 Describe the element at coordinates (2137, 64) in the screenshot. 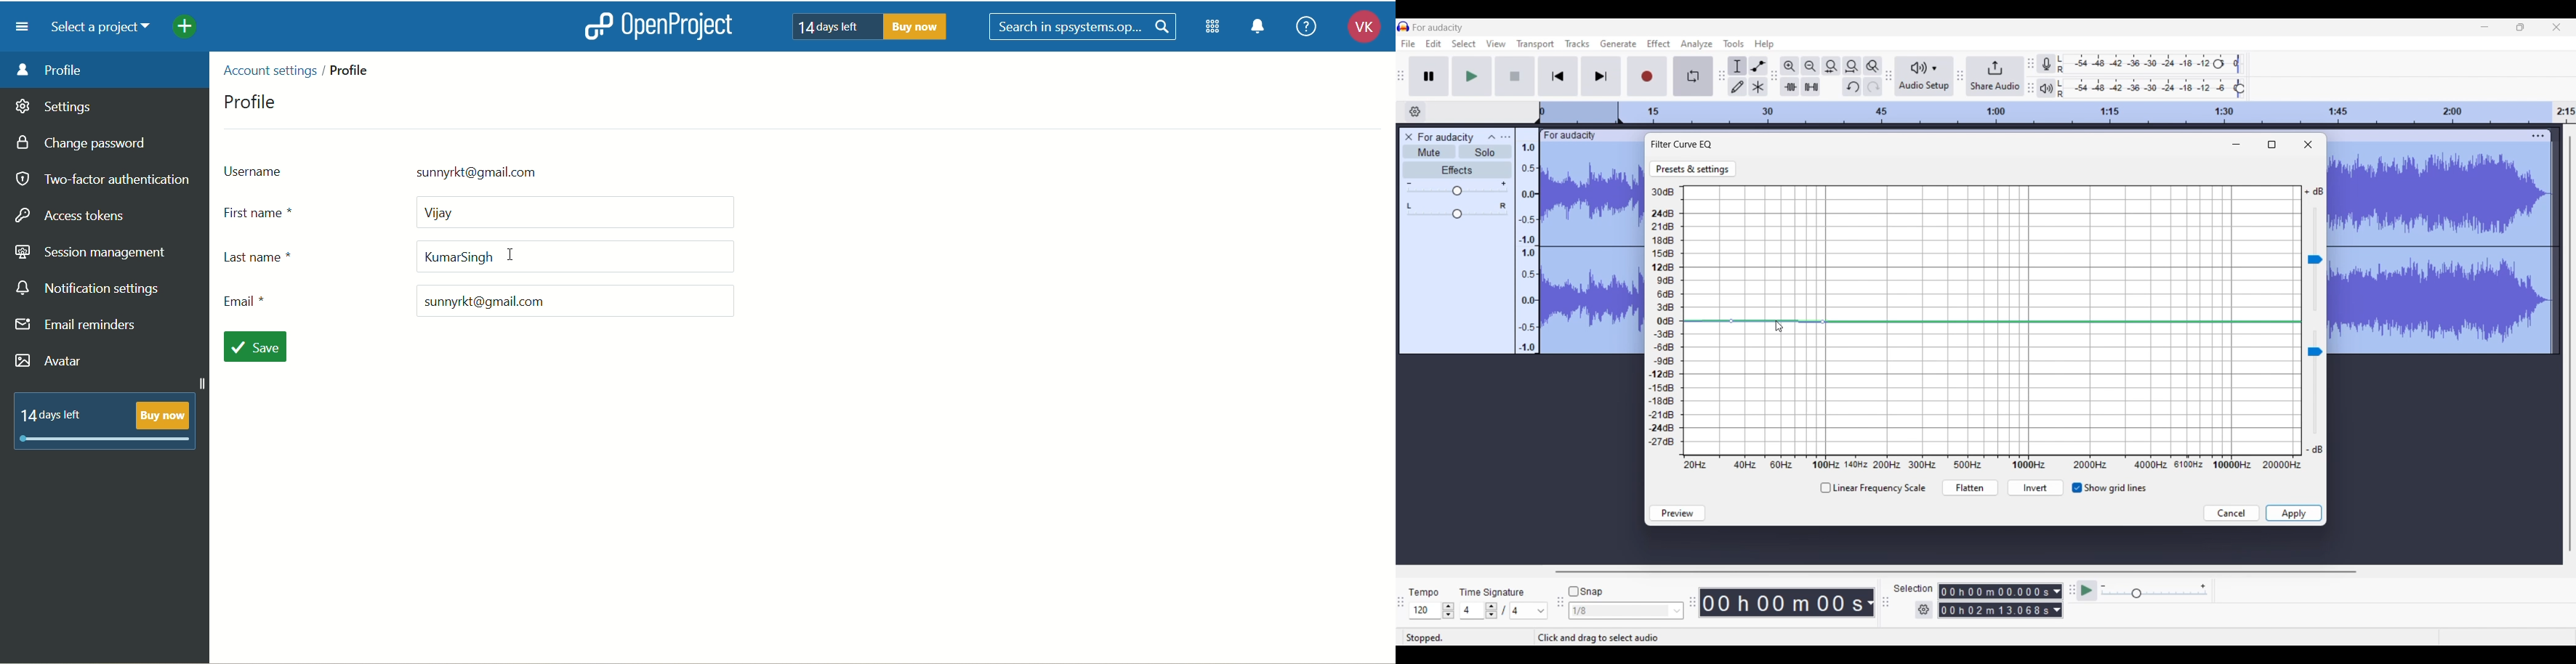

I see `Recording level` at that location.